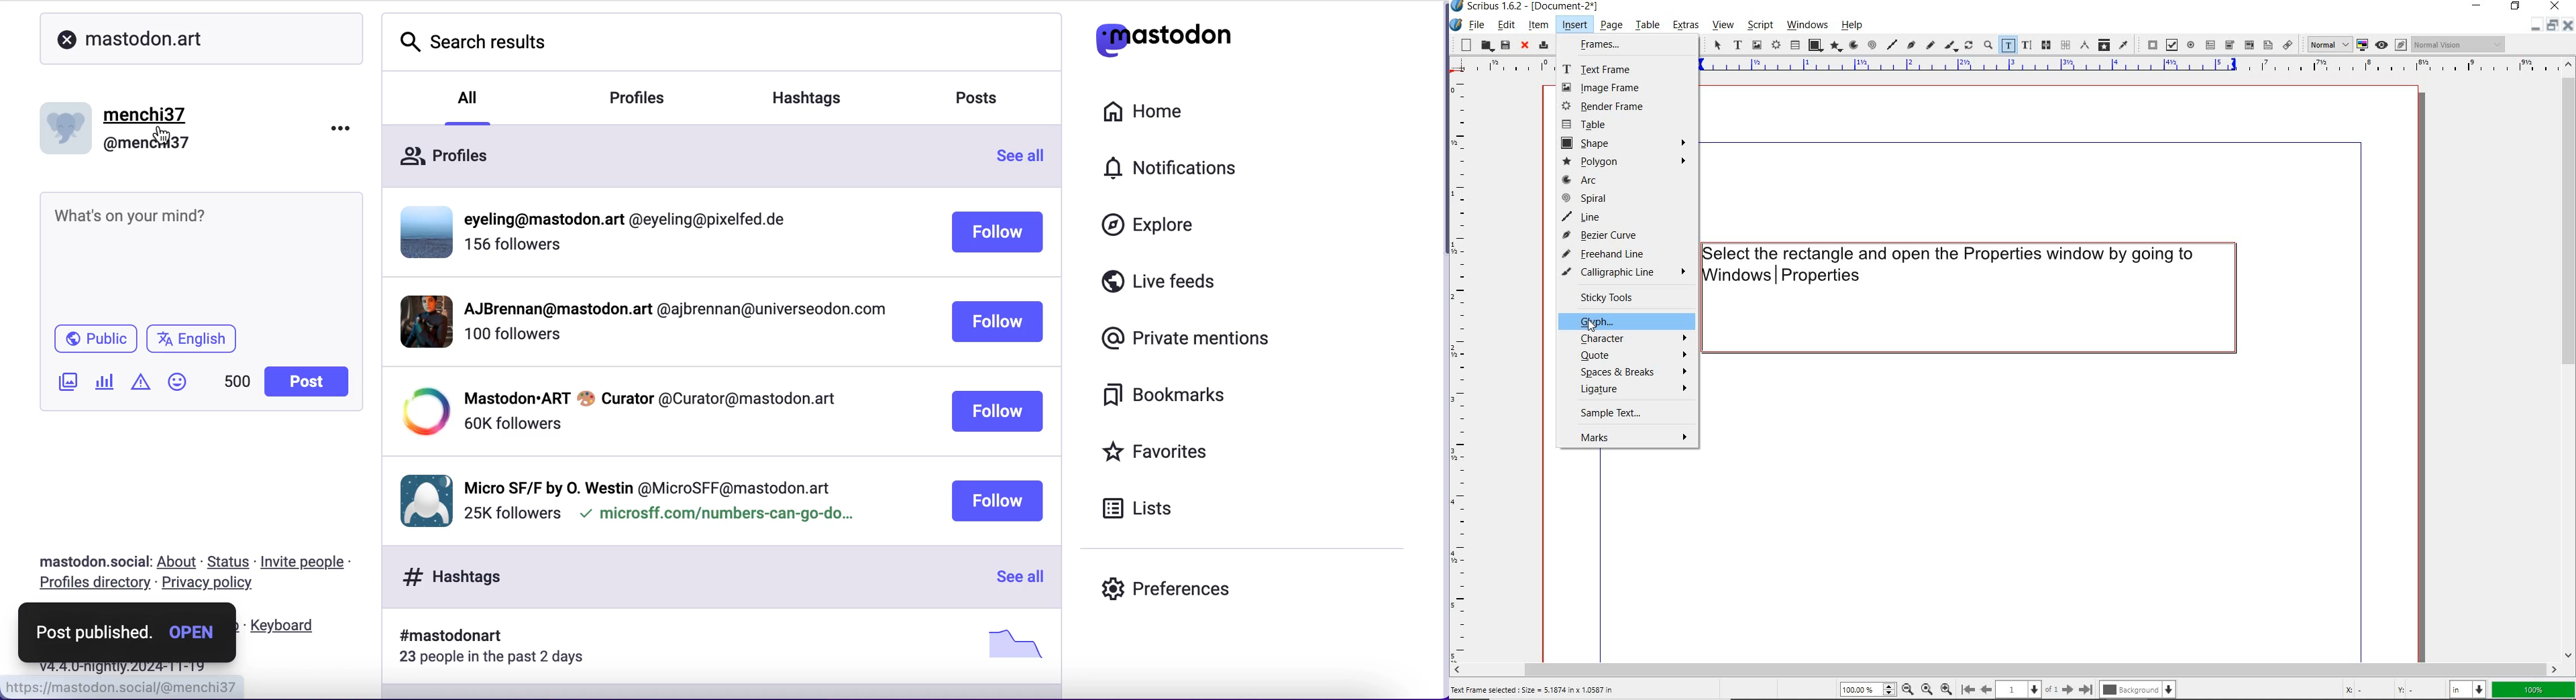 This screenshot has height=700, width=2576. Describe the element at coordinates (1593, 180) in the screenshot. I see `arc` at that location.